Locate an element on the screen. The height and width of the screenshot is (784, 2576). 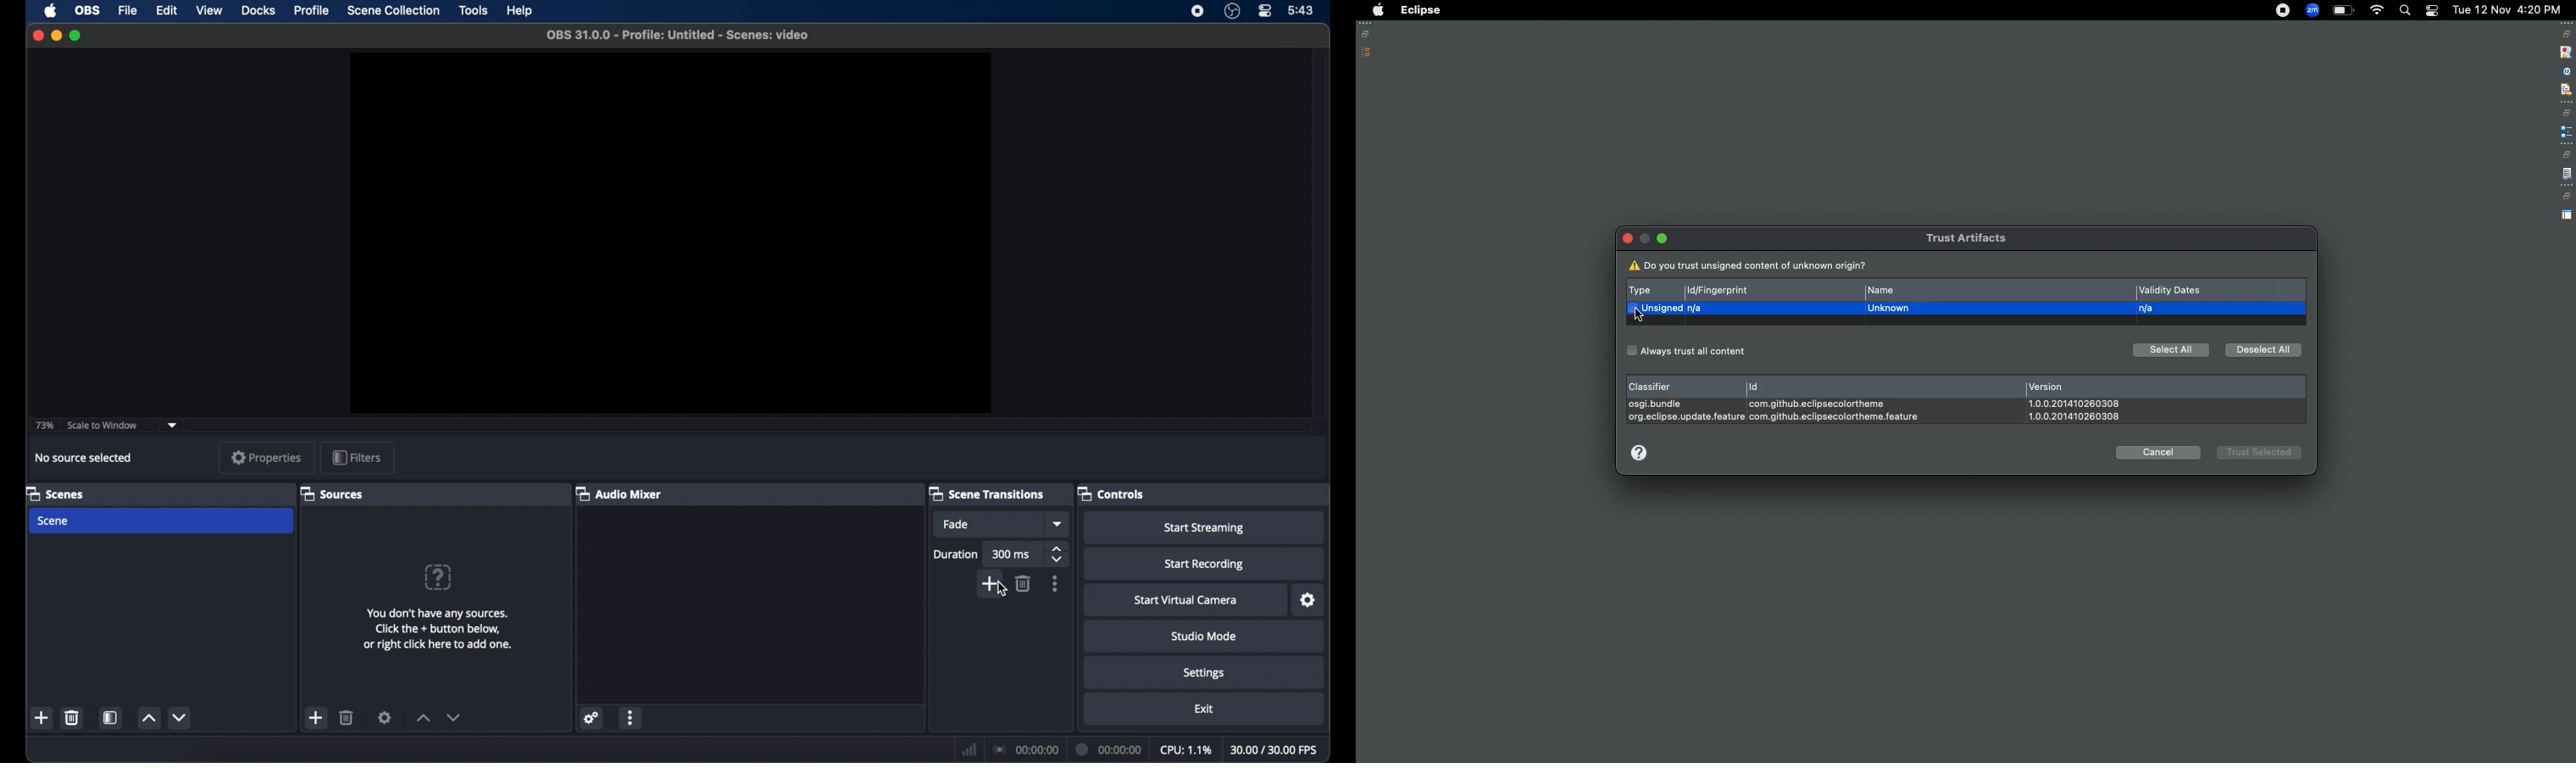
studio mode is located at coordinates (1204, 637).